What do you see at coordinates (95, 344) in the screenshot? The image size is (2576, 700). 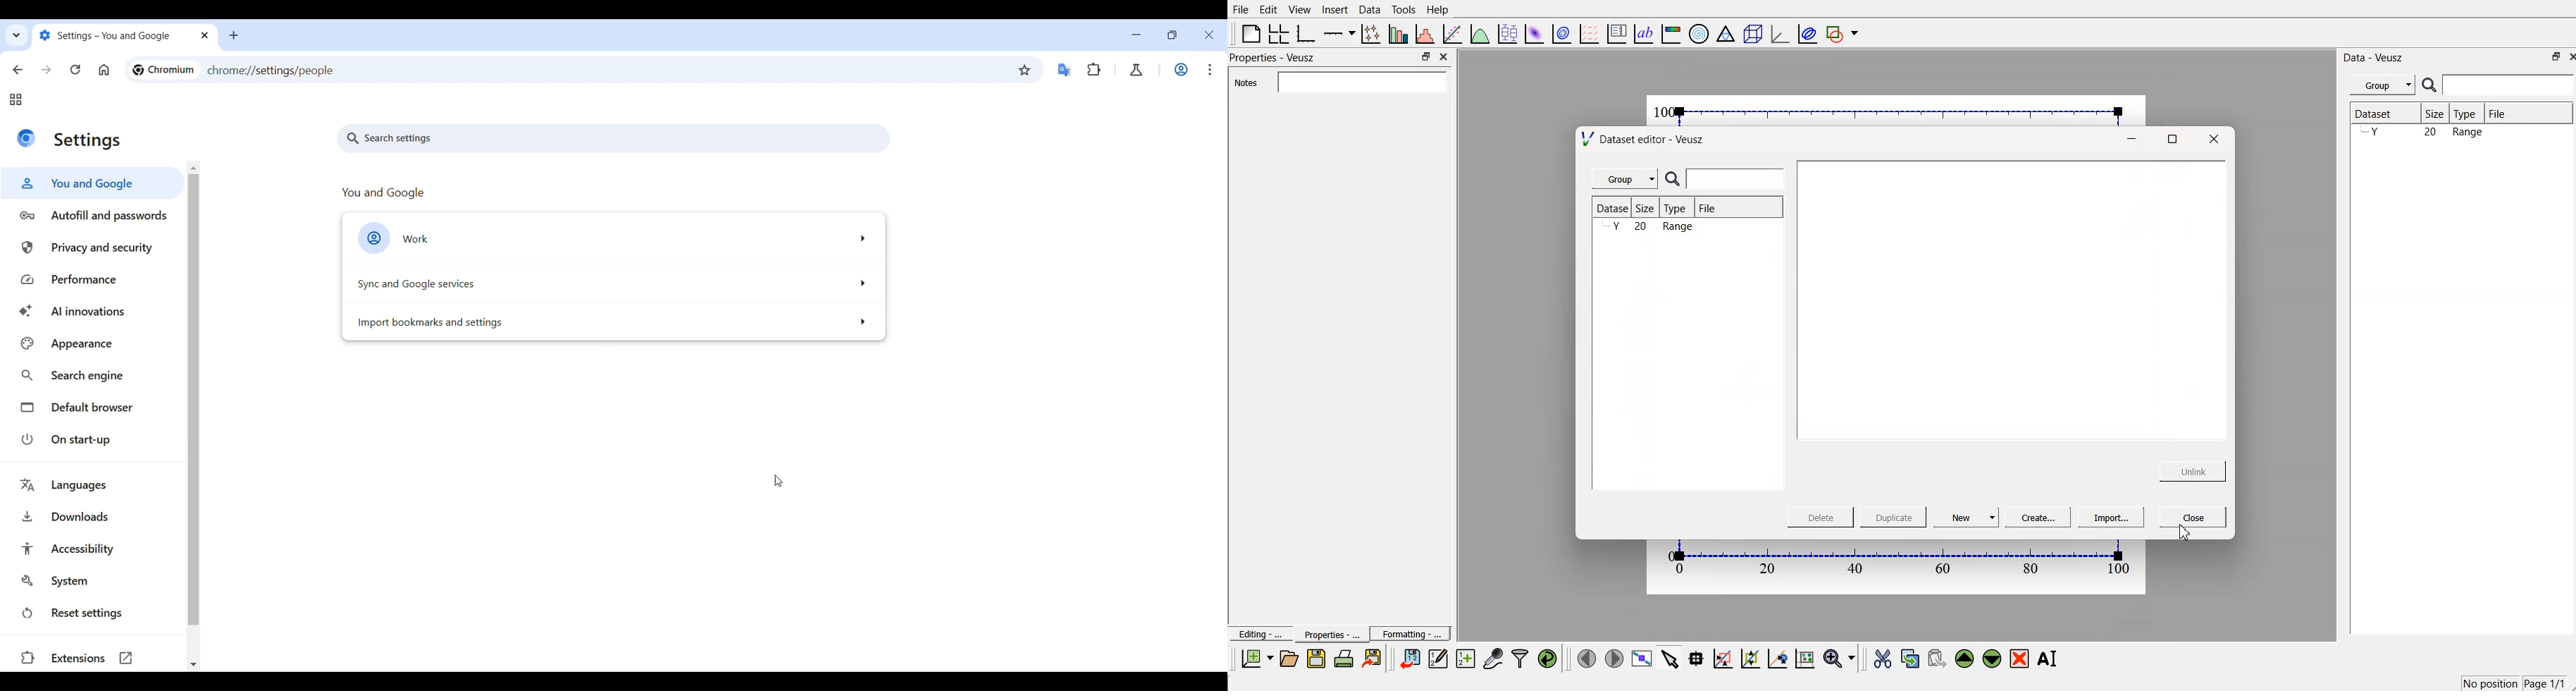 I see `Appearance` at bounding box center [95, 344].